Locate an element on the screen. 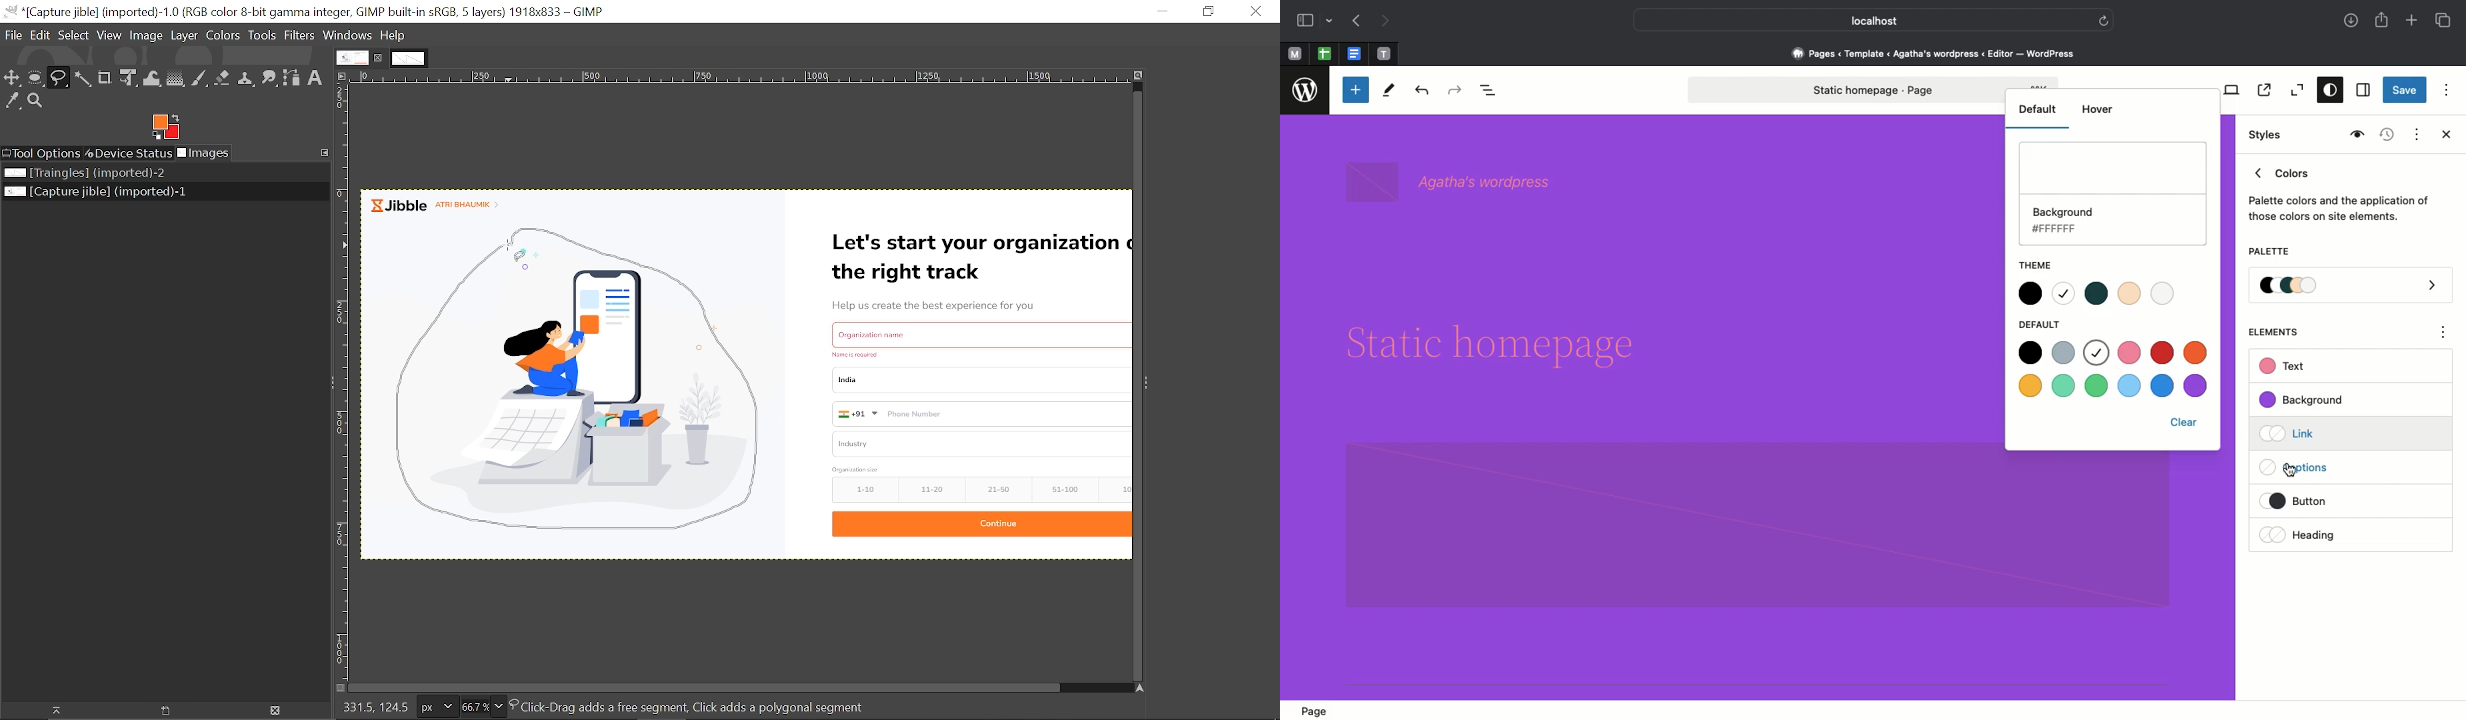 This screenshot has height=728, width=2492. Current zoom is located at coordinates (473, 707).